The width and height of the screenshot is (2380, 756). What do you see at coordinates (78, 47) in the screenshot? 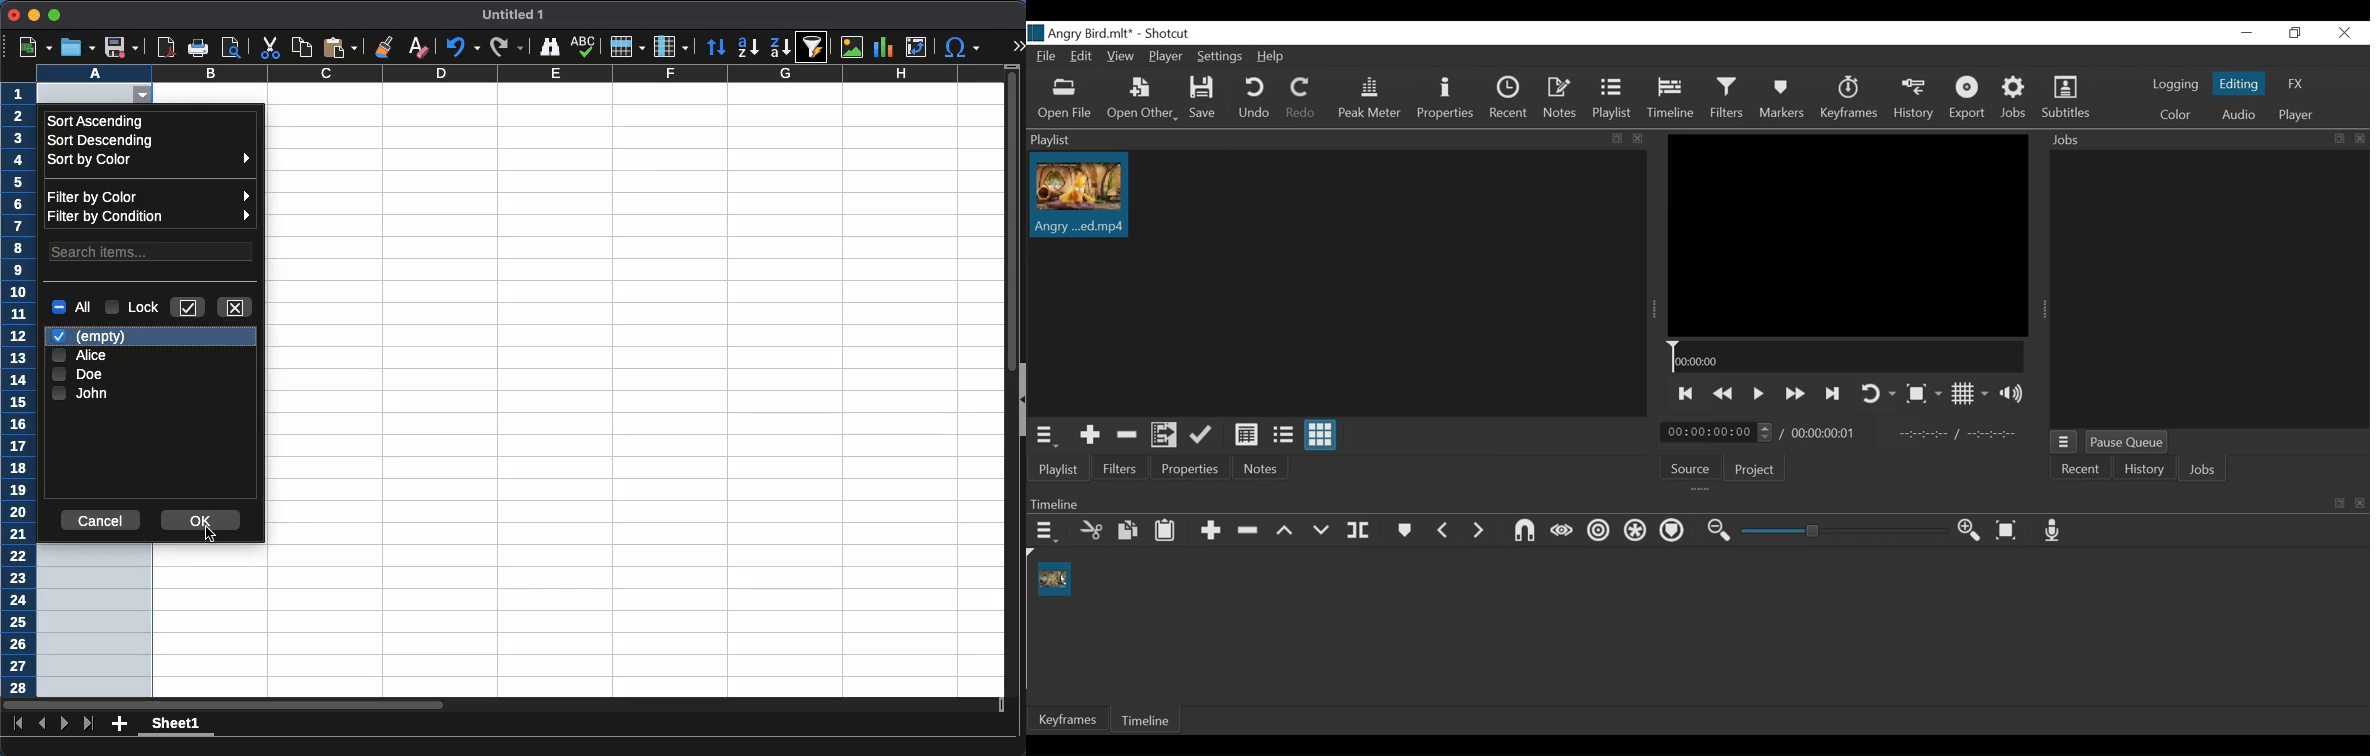
I see `open` at bounding box center [78, 47].